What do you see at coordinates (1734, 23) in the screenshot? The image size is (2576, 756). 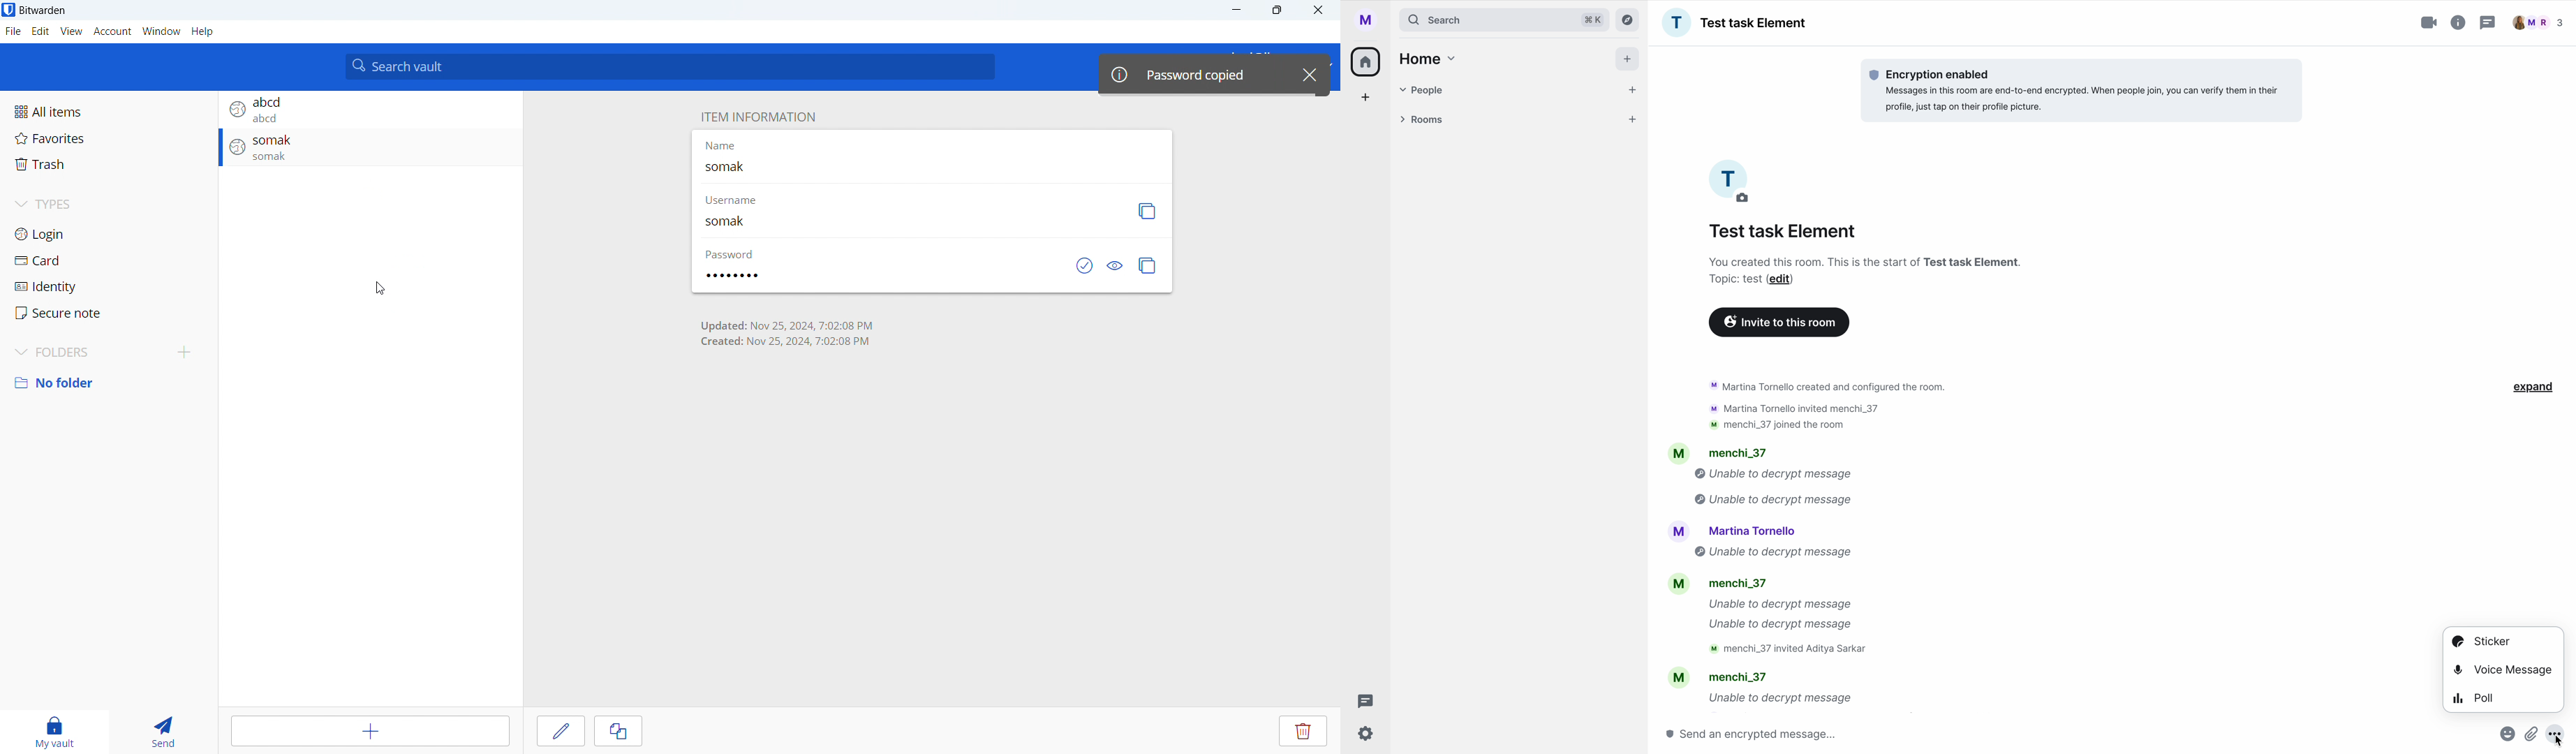 I see `Test task Element` at bounding box center [1734, 23].